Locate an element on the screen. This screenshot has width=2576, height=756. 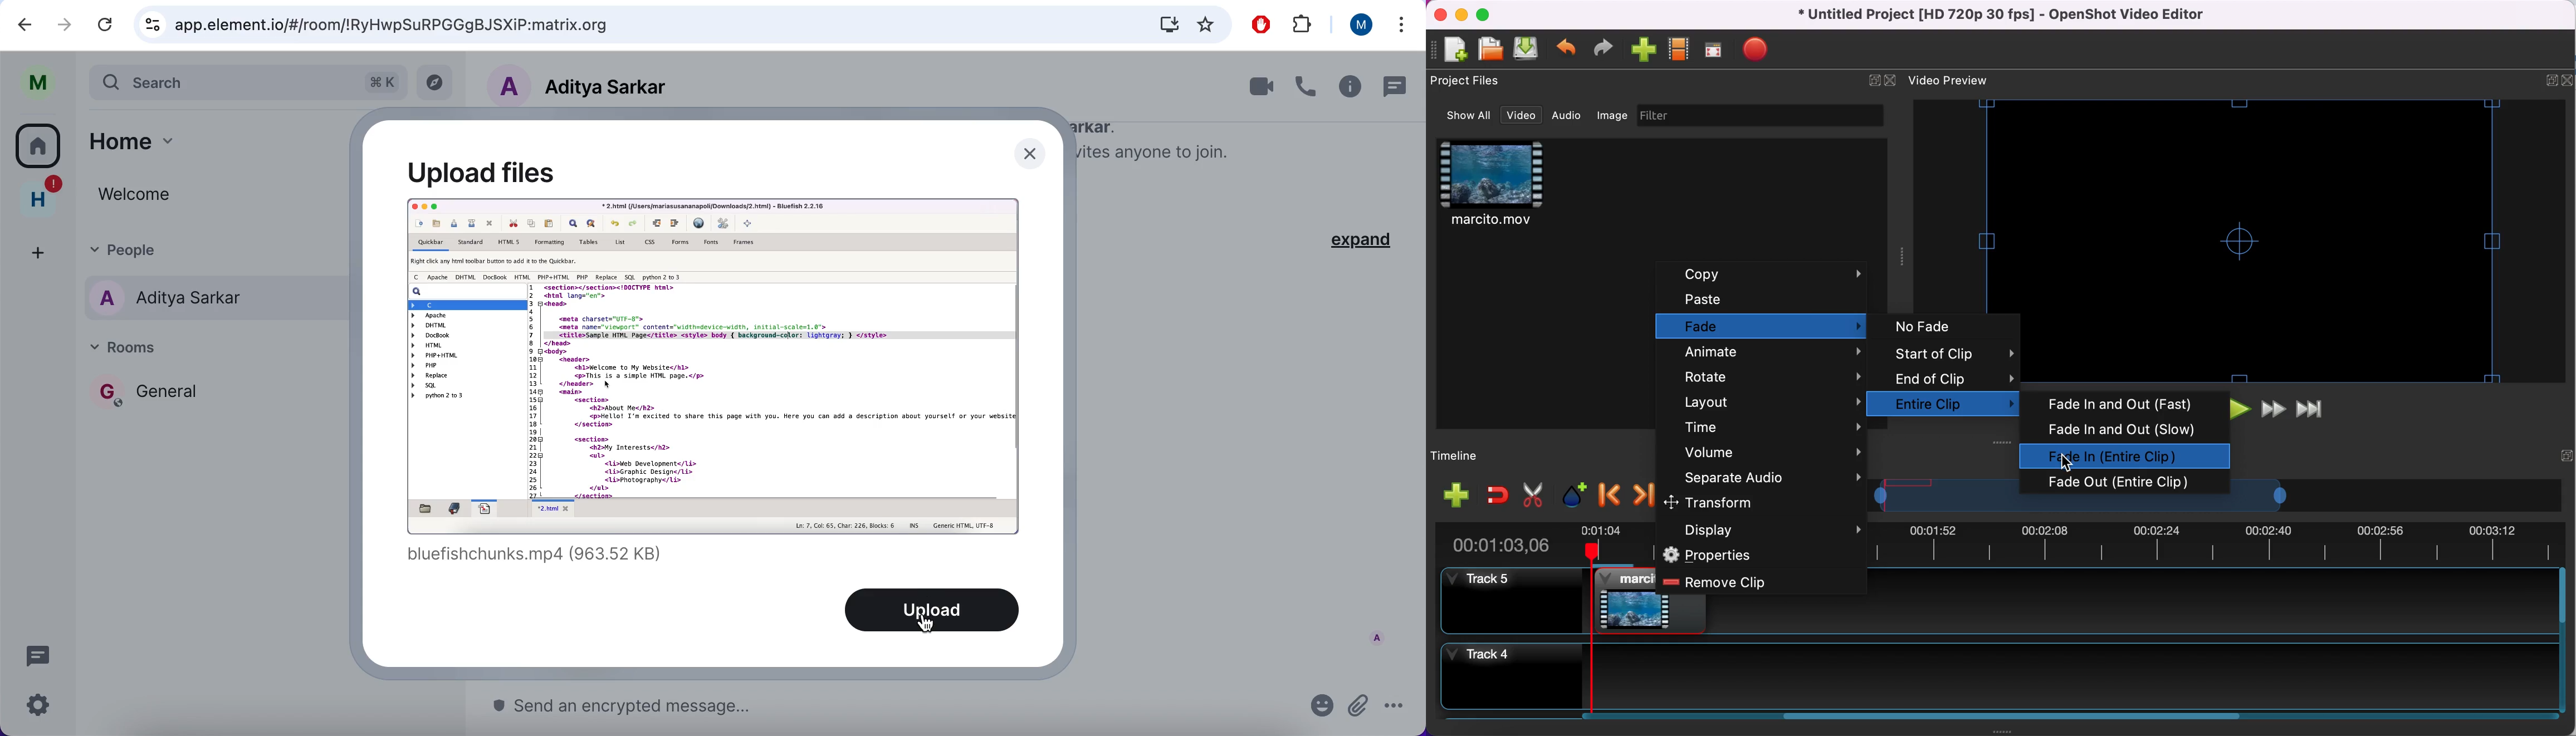
send message is located at coordinates (894, 709).